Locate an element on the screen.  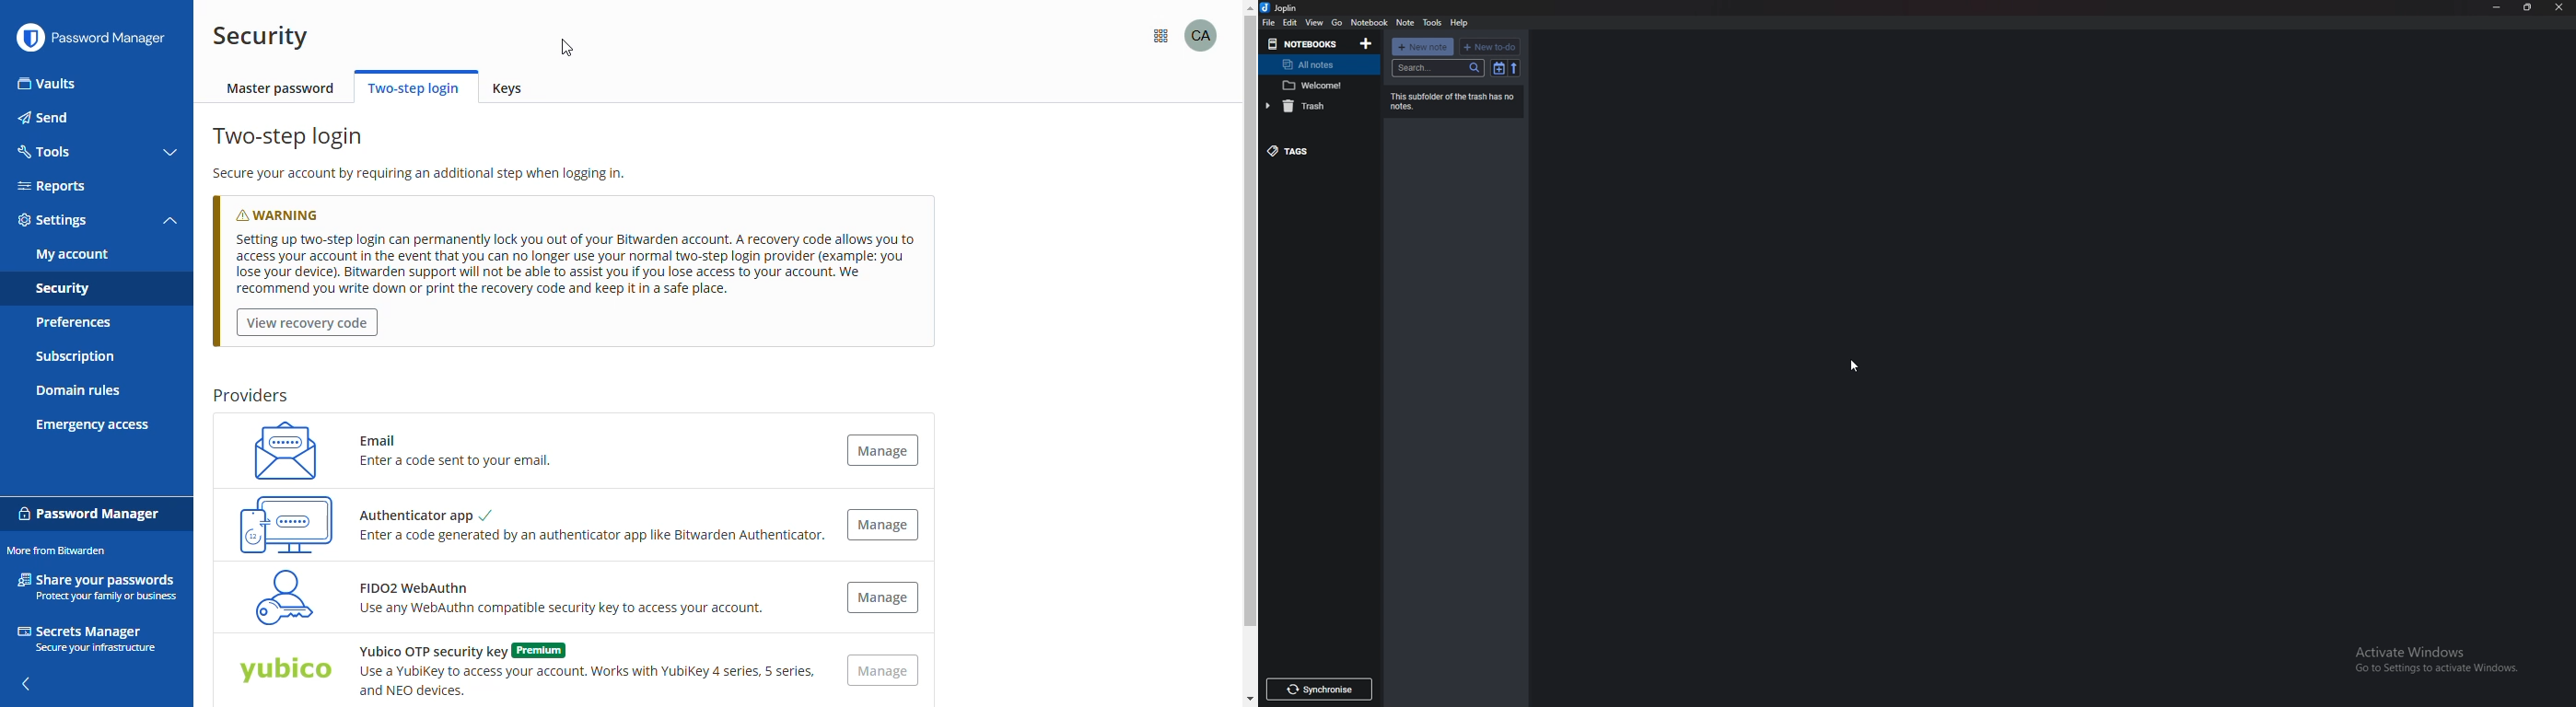
settings is located at coordinates (53, 221).